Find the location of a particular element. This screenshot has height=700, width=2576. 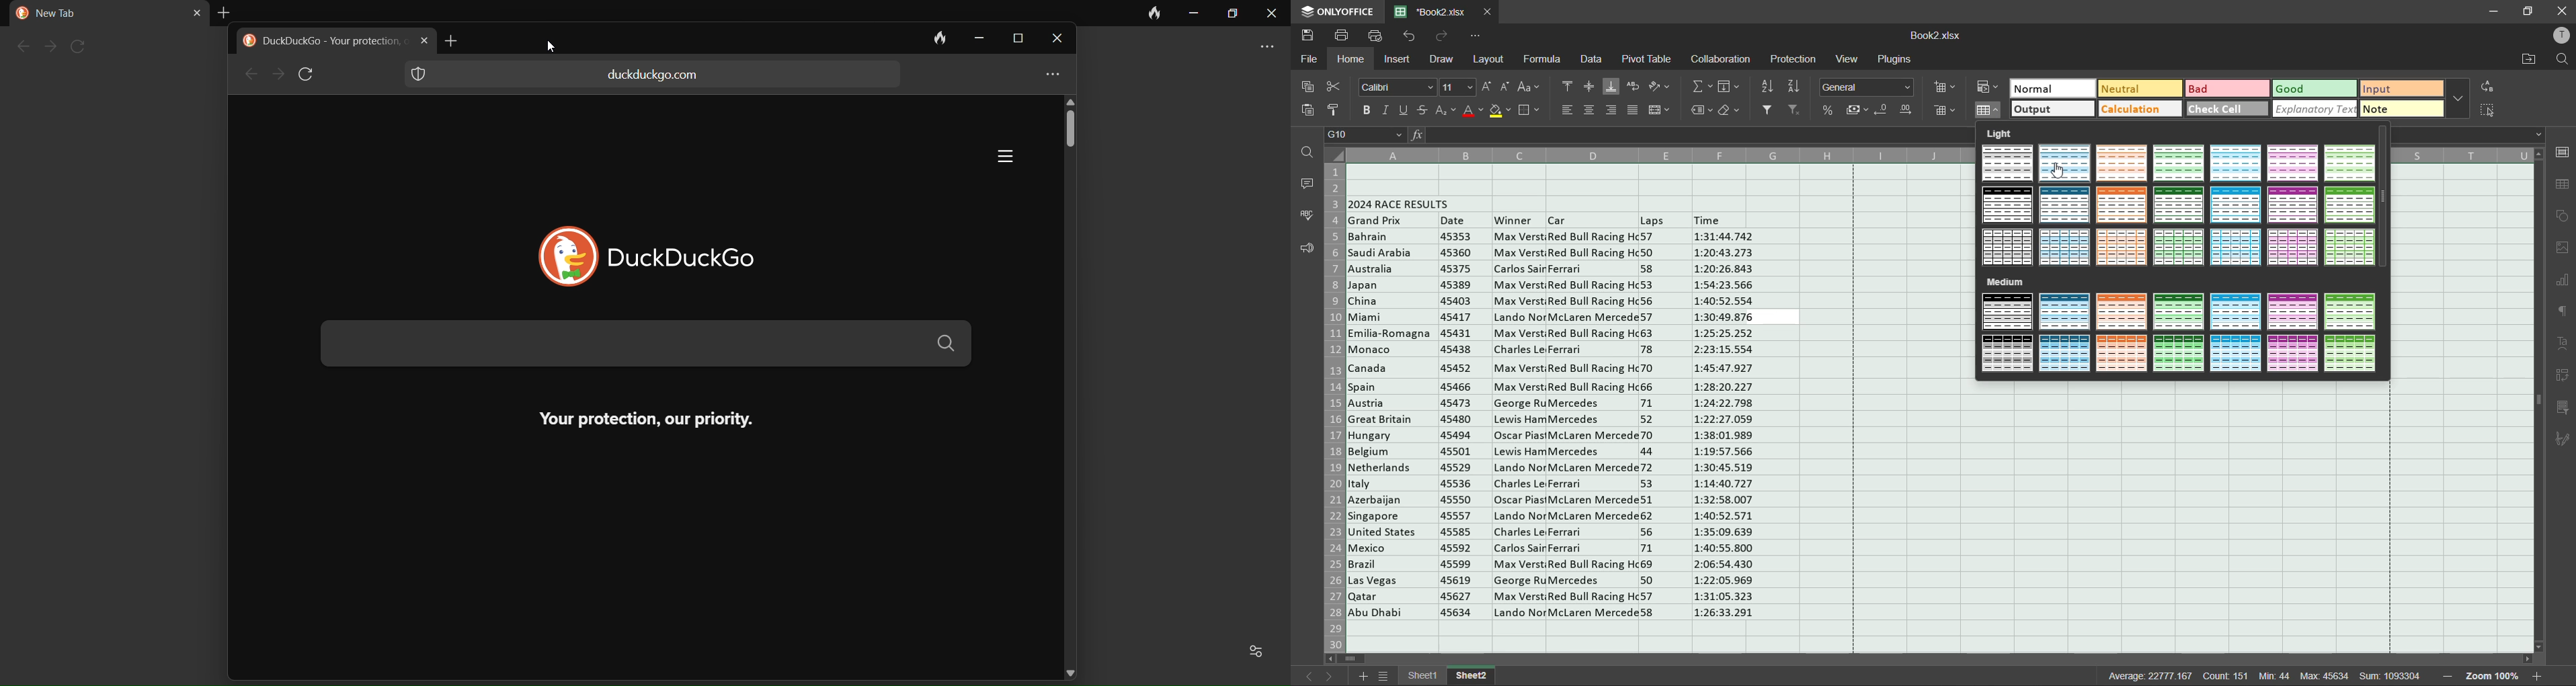

more is located at coordinates (1261, 48).